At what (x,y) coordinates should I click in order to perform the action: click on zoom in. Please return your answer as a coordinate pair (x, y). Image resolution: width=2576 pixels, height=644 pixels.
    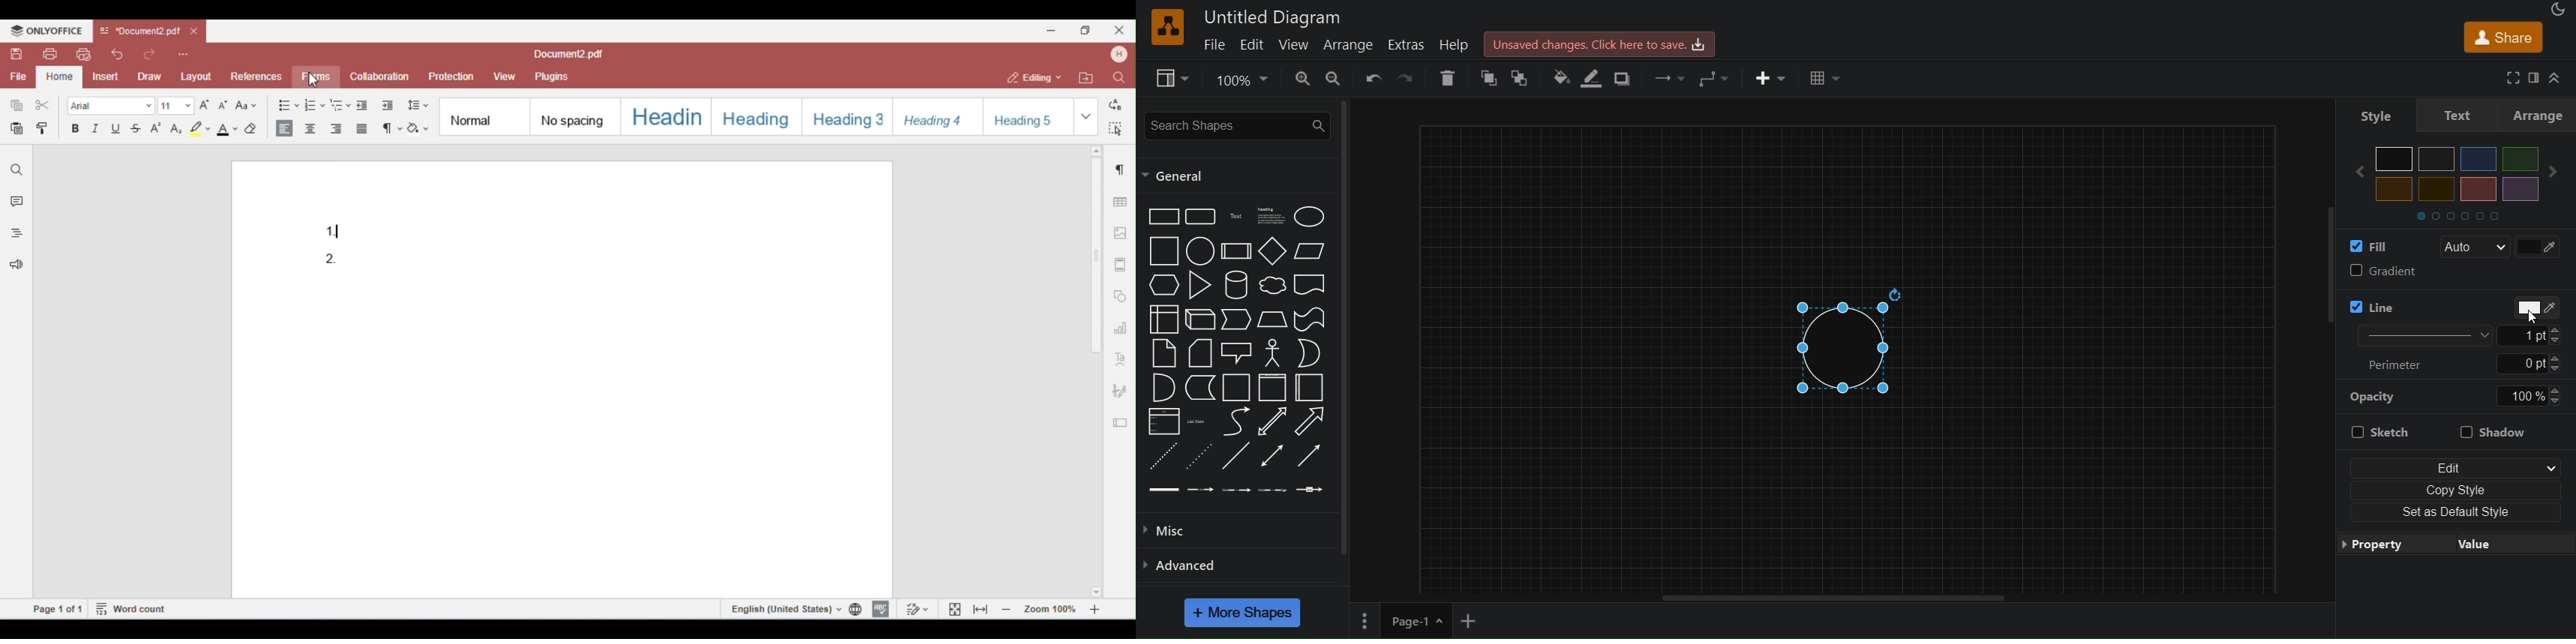
    Looking at the image, I should click on (1302, 79).